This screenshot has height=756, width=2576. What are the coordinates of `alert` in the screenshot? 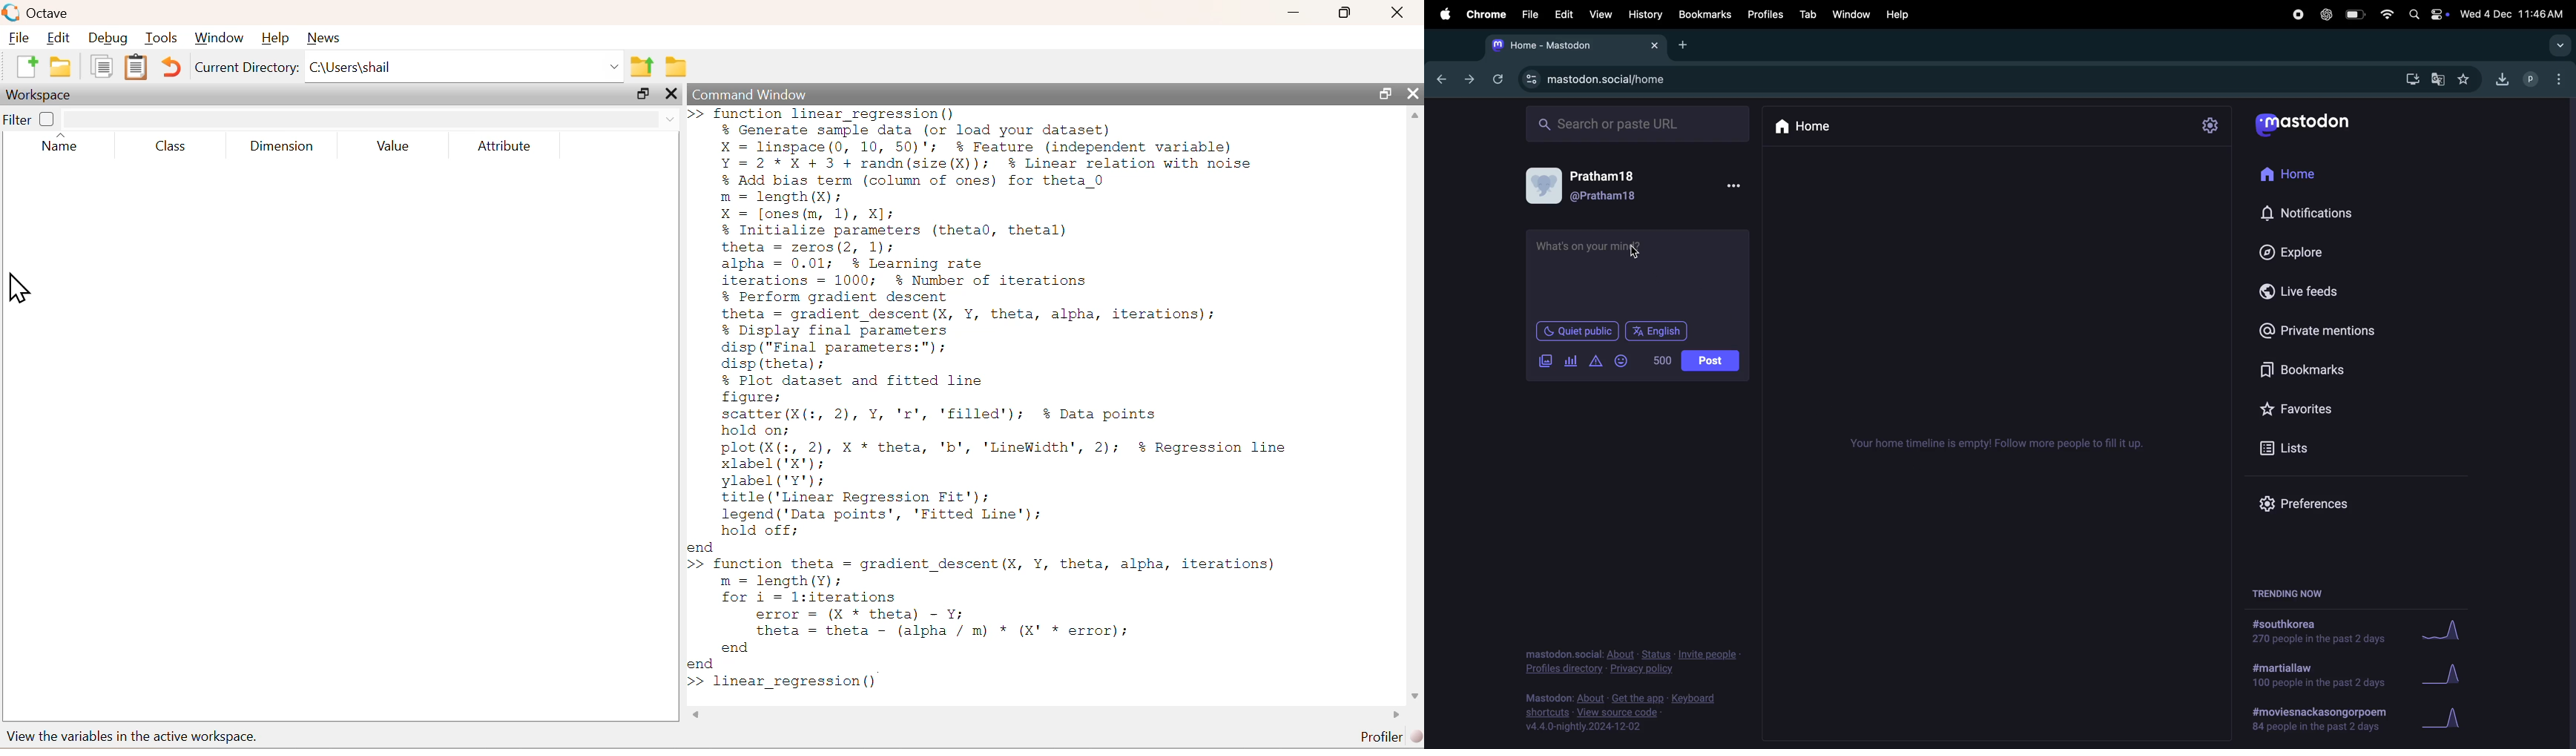 It's located at (1598, 360).